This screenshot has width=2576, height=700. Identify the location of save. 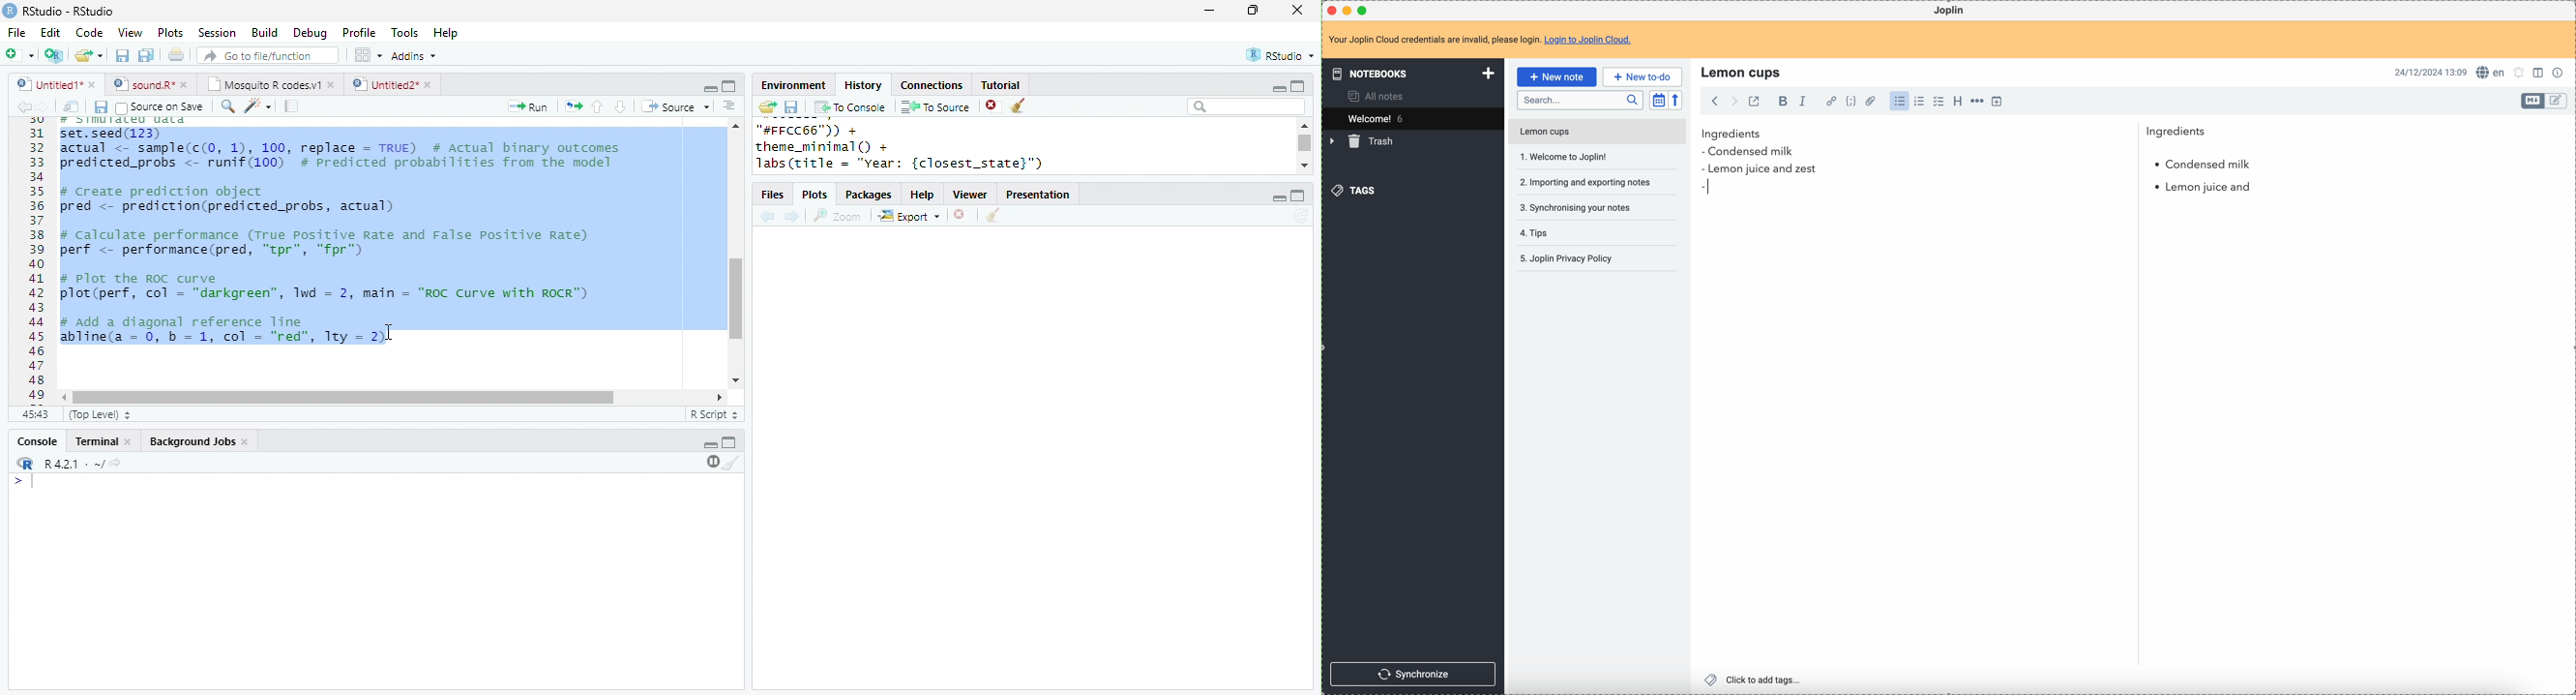
(122, 55).